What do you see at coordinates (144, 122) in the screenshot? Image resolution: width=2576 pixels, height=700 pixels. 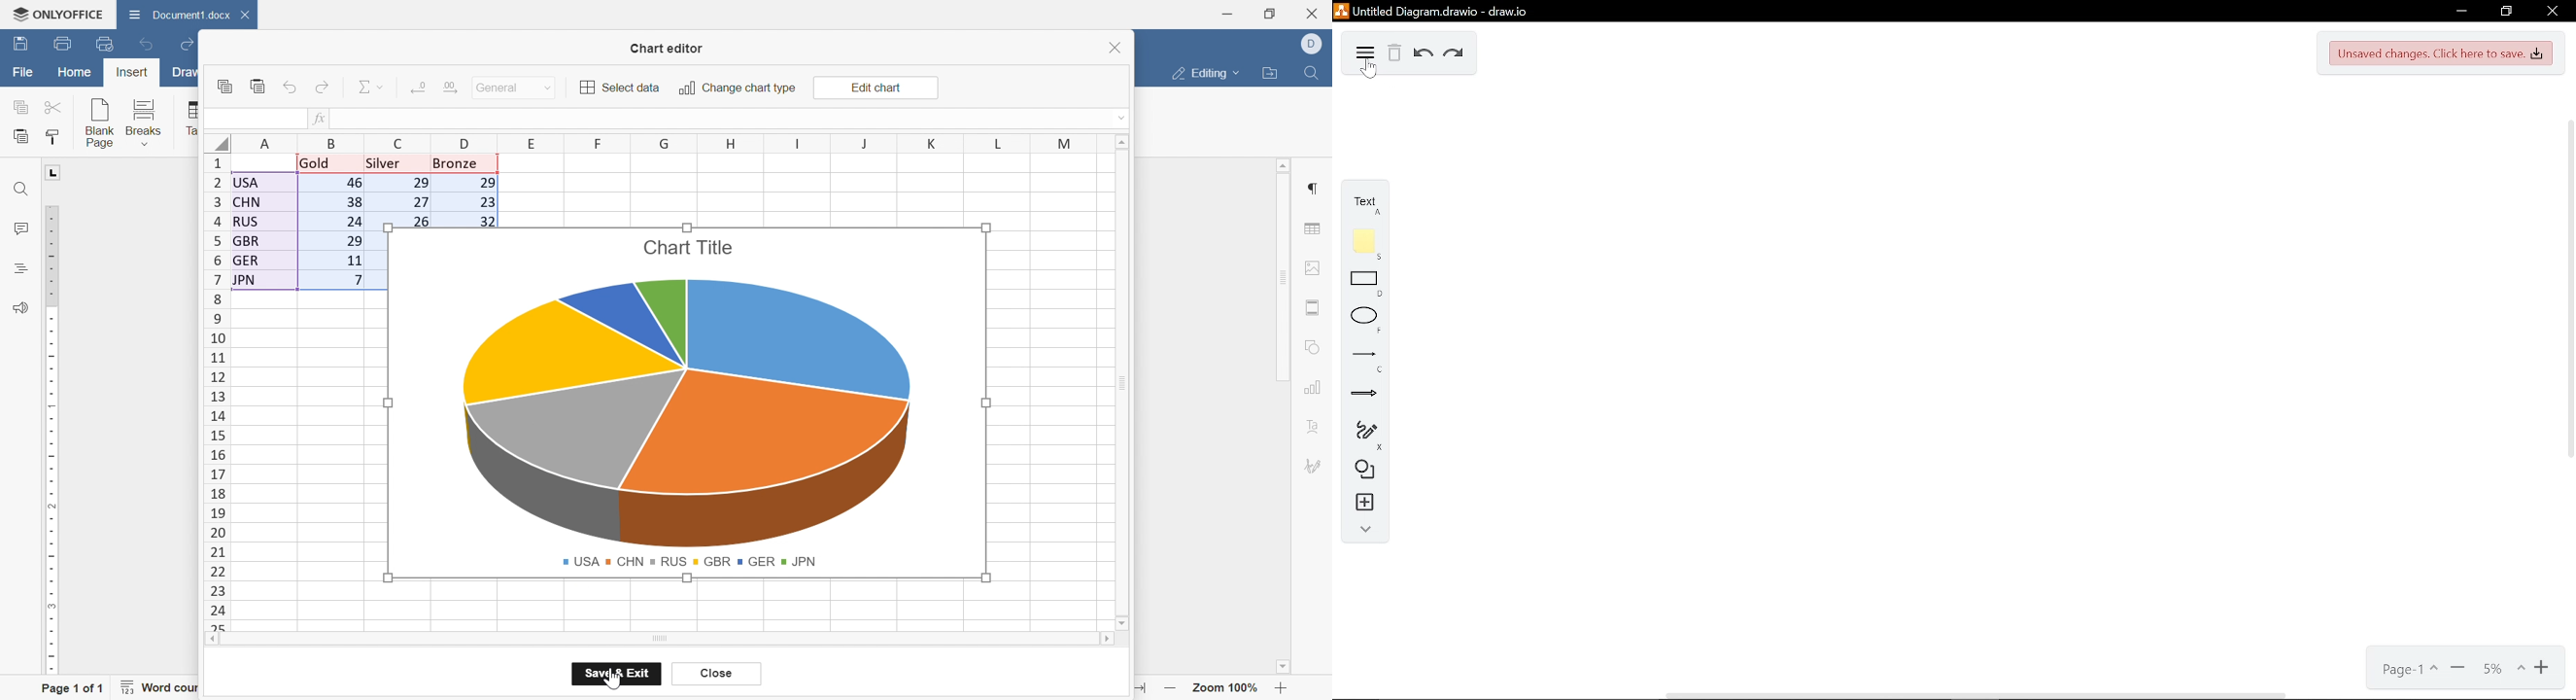 I see `Breaks` at bounding box center [144, 122].